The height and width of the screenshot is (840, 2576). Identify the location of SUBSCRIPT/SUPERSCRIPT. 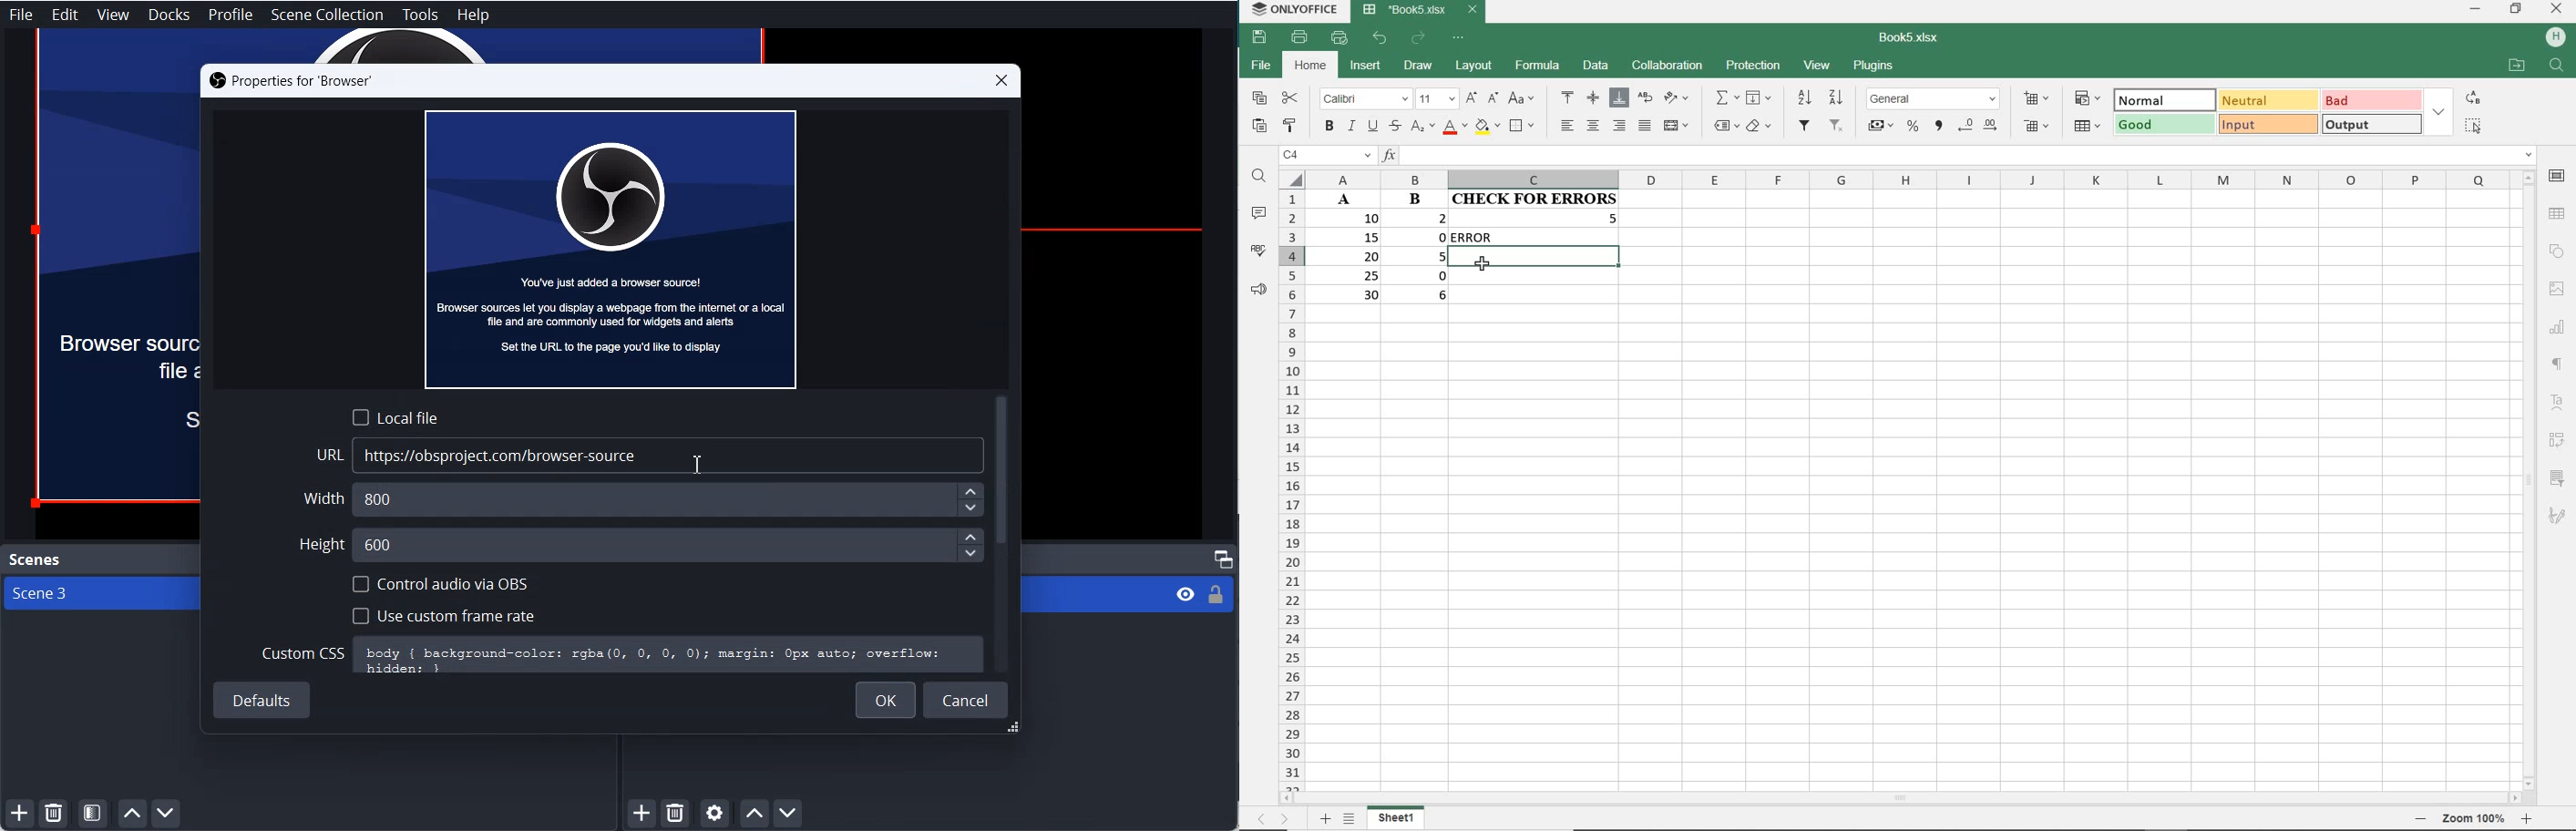
(1420, 129).